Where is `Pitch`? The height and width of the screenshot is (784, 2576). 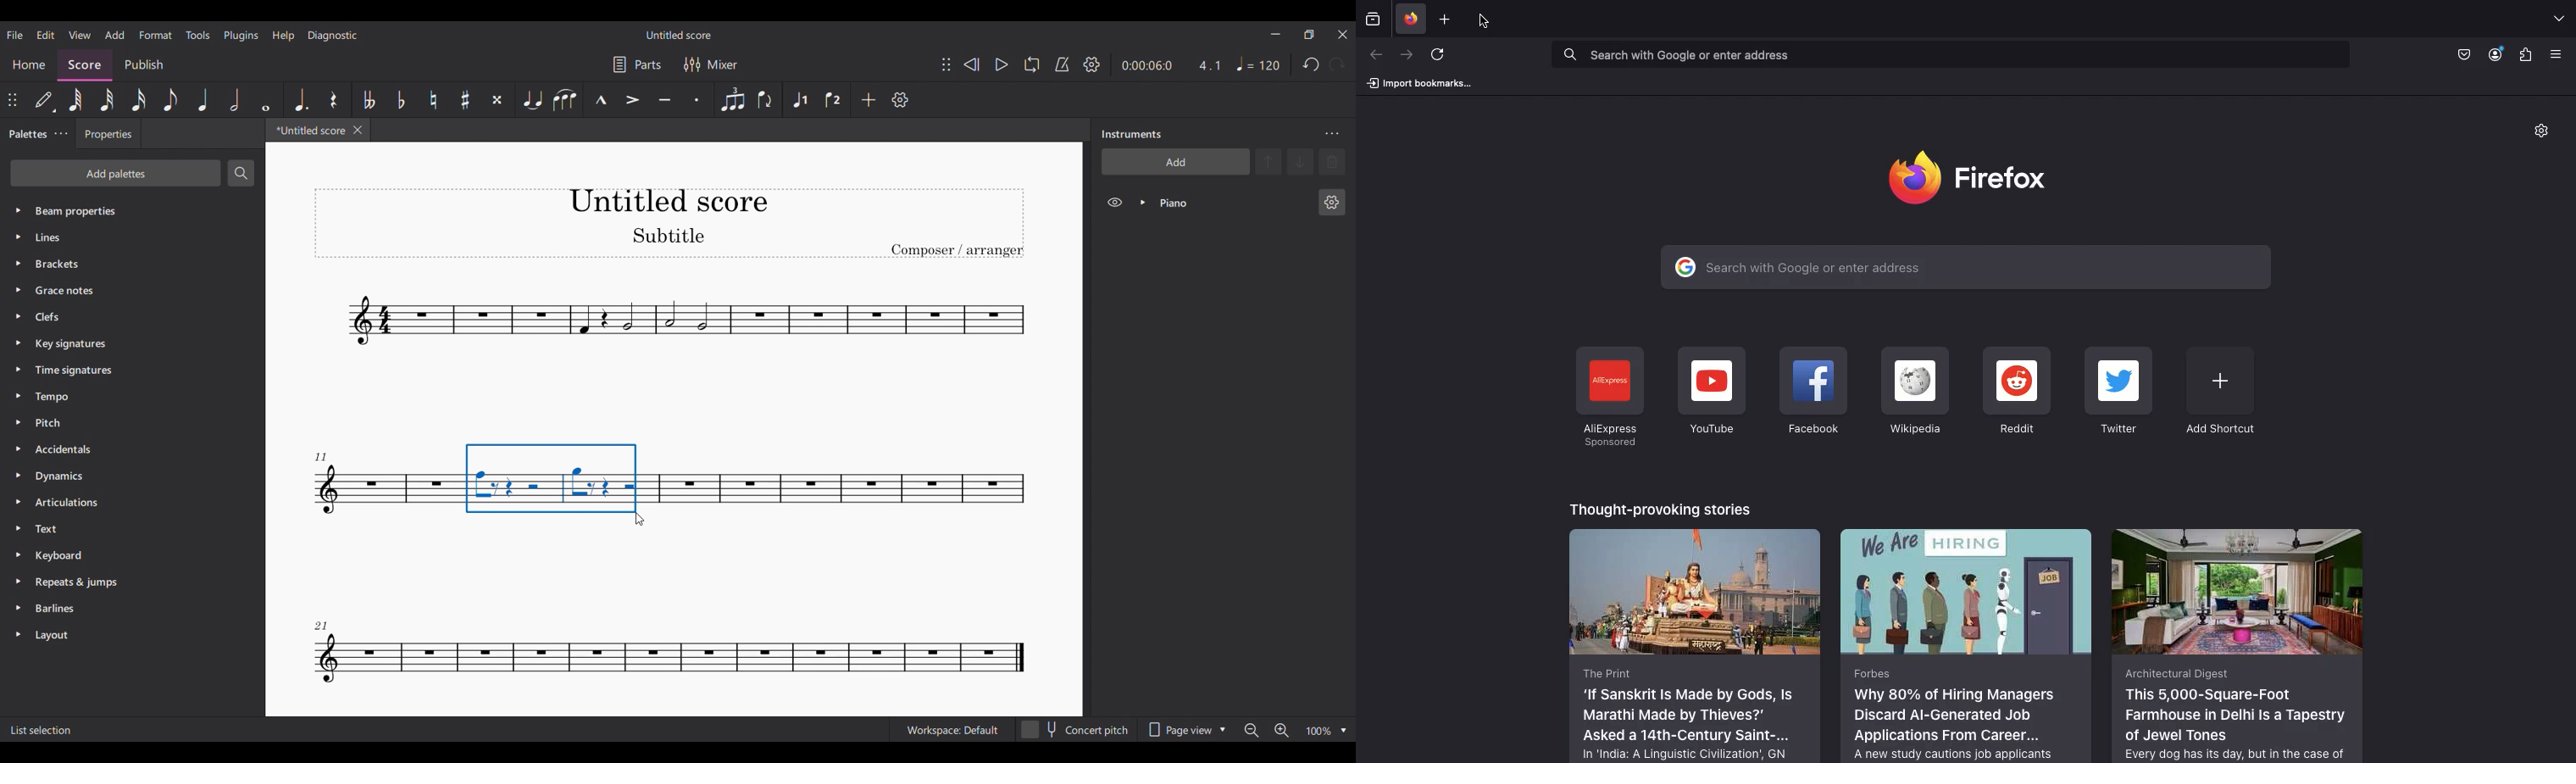 Pitch is located at coordinates (120, 422).